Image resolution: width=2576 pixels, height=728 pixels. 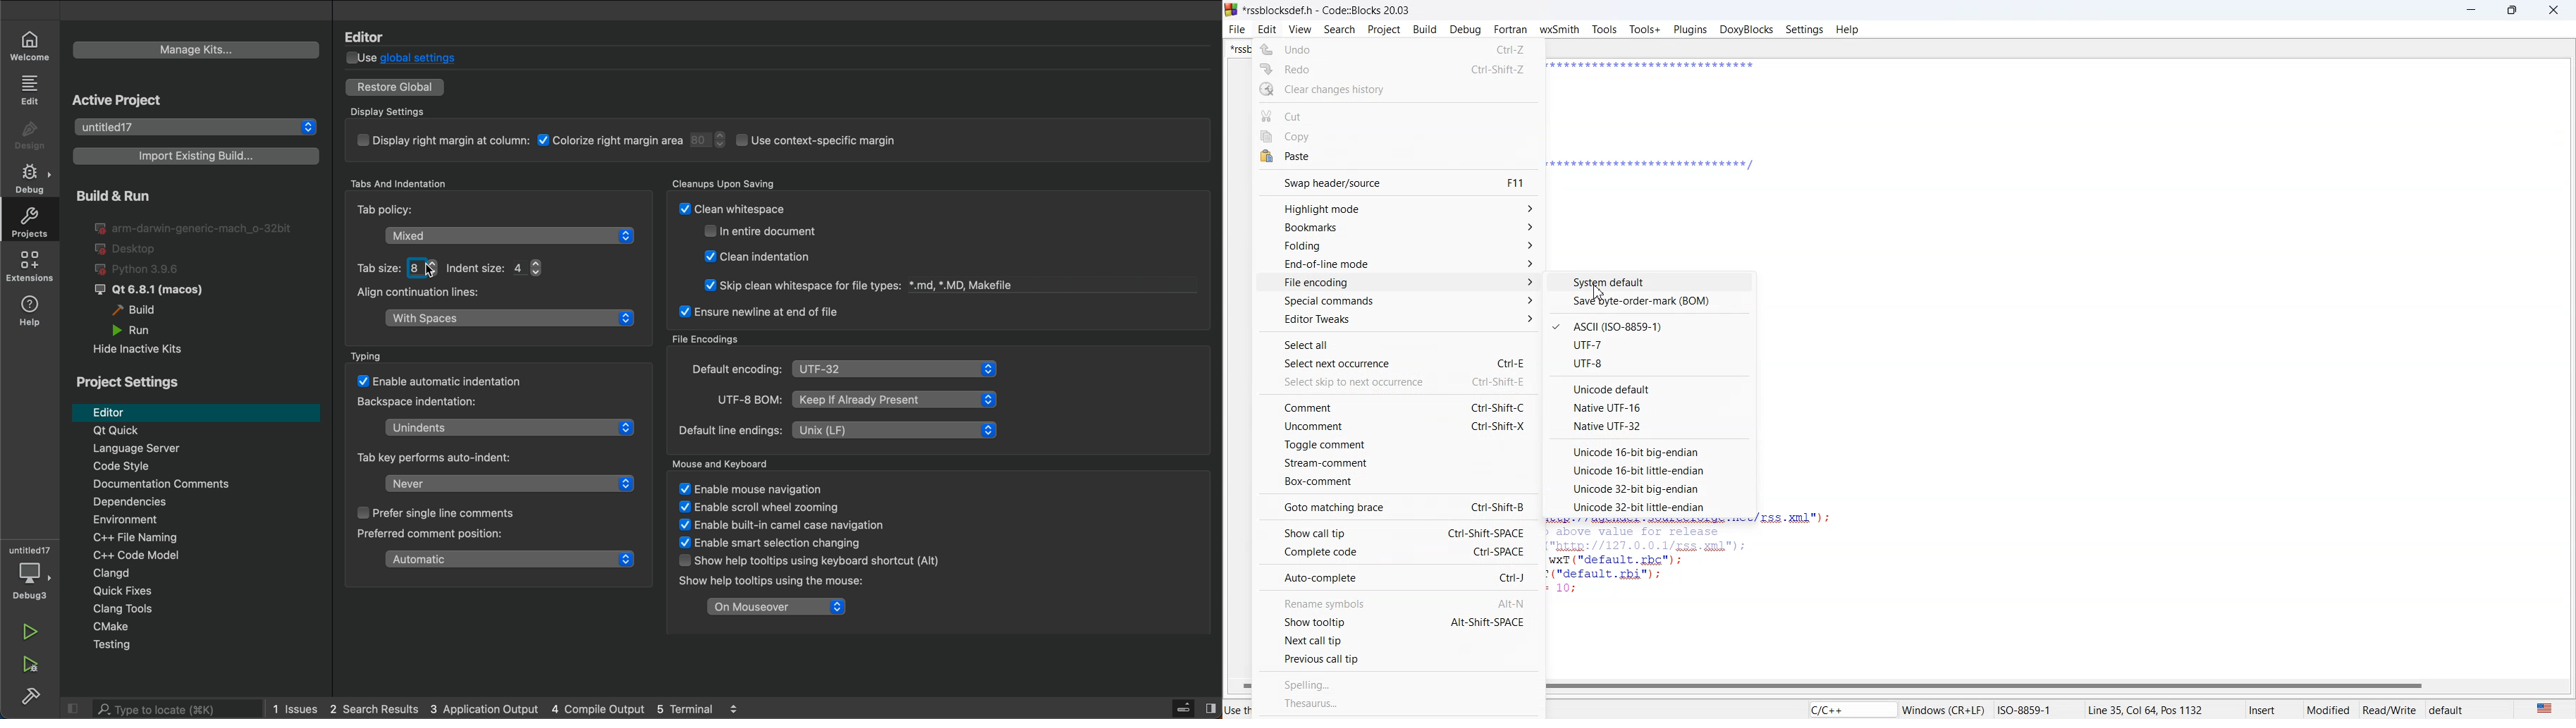 What do you see at coordinates (1559, 30) in the screenshot?
I see `W X Smith` at bounding box center [1559, 30].